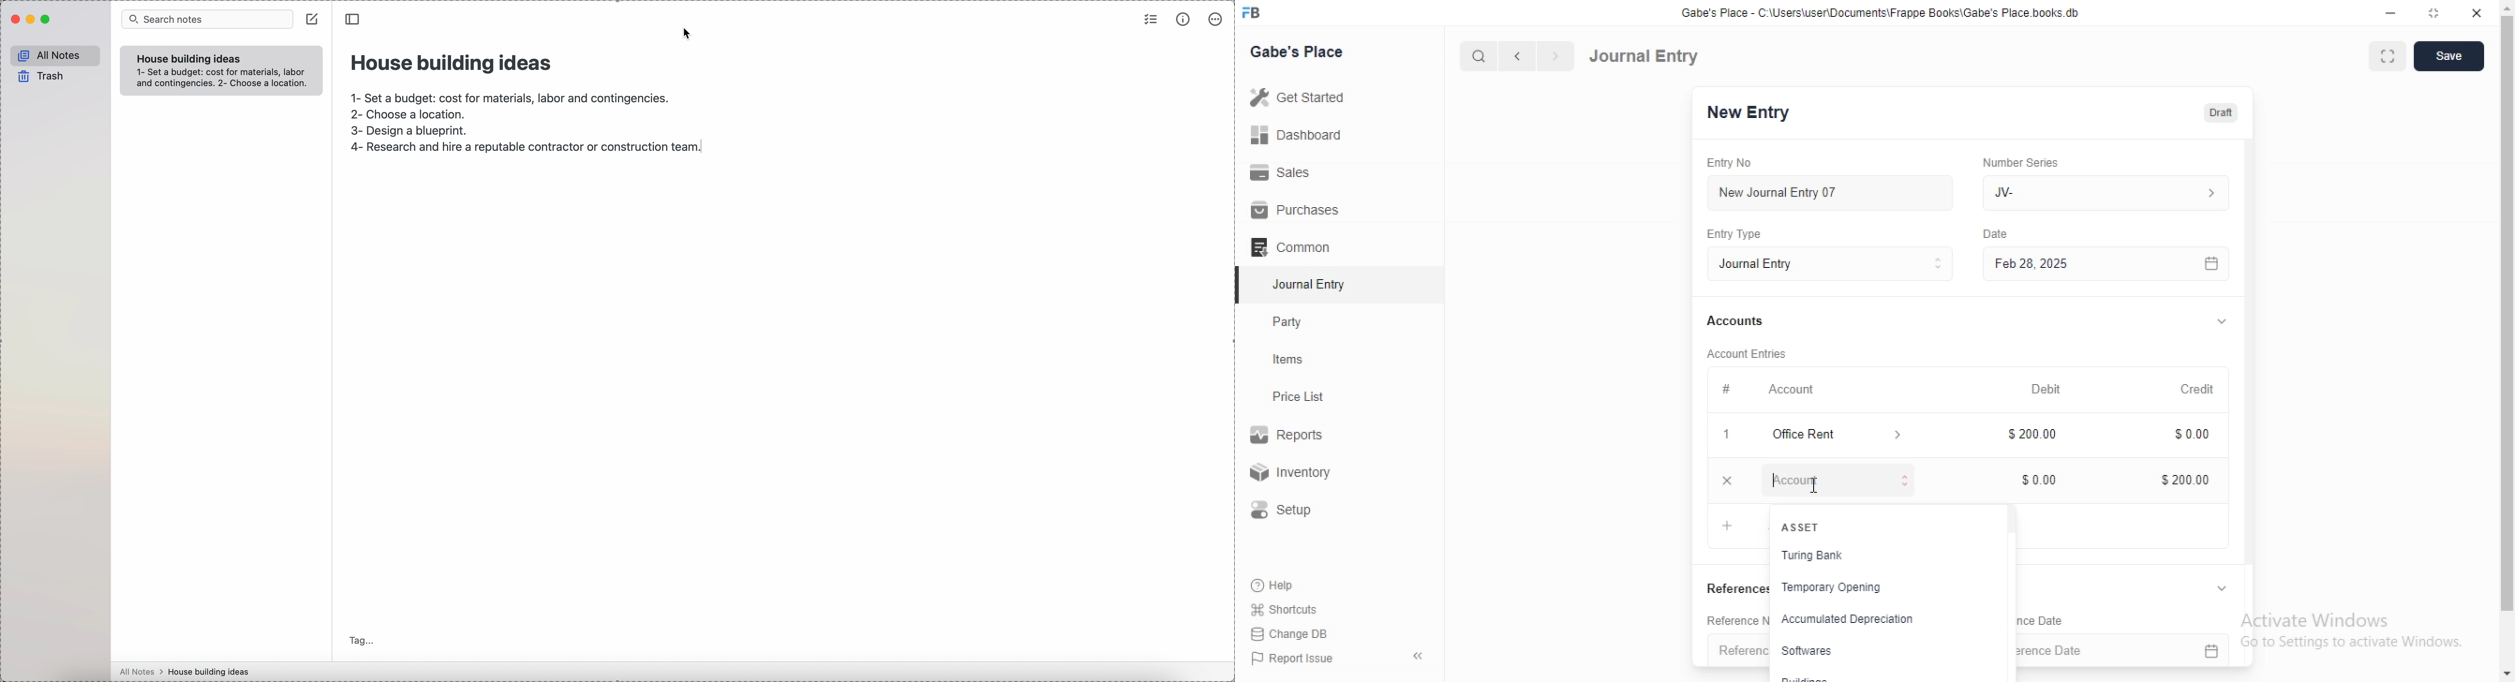 This screenshot has height=700, width=2520. What do you see at coordinates (2478, 10) in the screenshot?
I see `close` at bounding box center [2478, 10].